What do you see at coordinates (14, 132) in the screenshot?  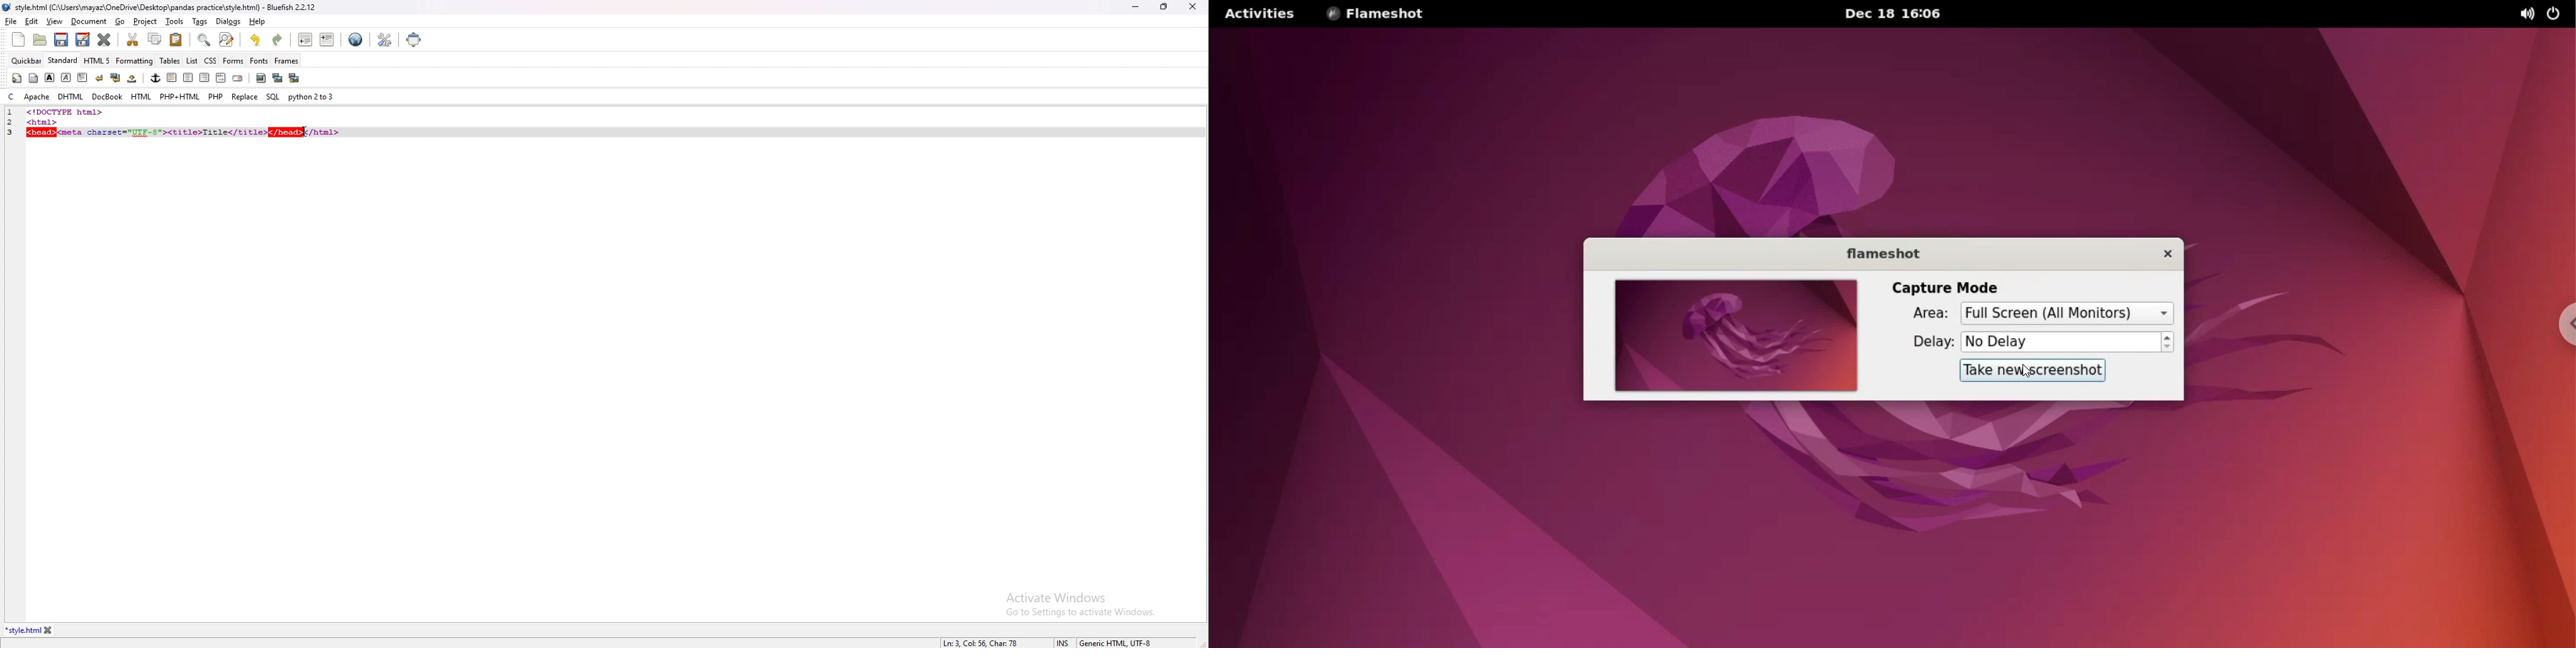 I see `line number` at bounding box center [14, 132].